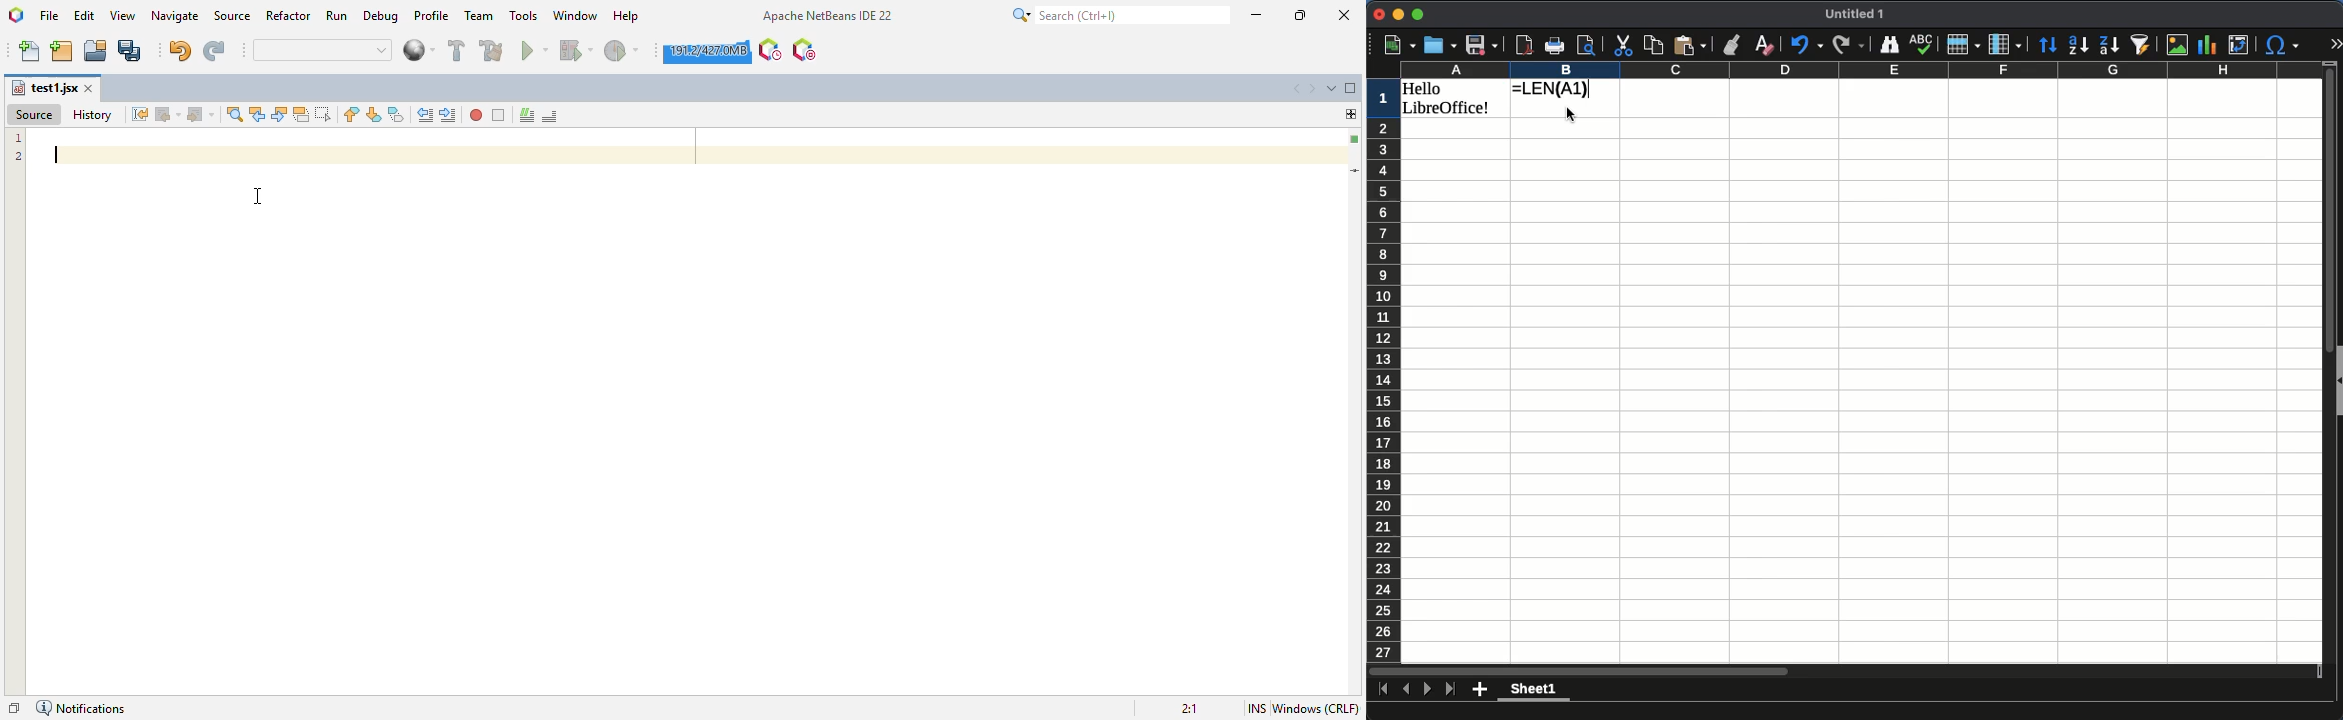 The width and height of the screenshot is (2352, 728). What do you see at coordinates (2005, 44) in the screenshot?
I see `columns` at bounding box center [2005, 44].